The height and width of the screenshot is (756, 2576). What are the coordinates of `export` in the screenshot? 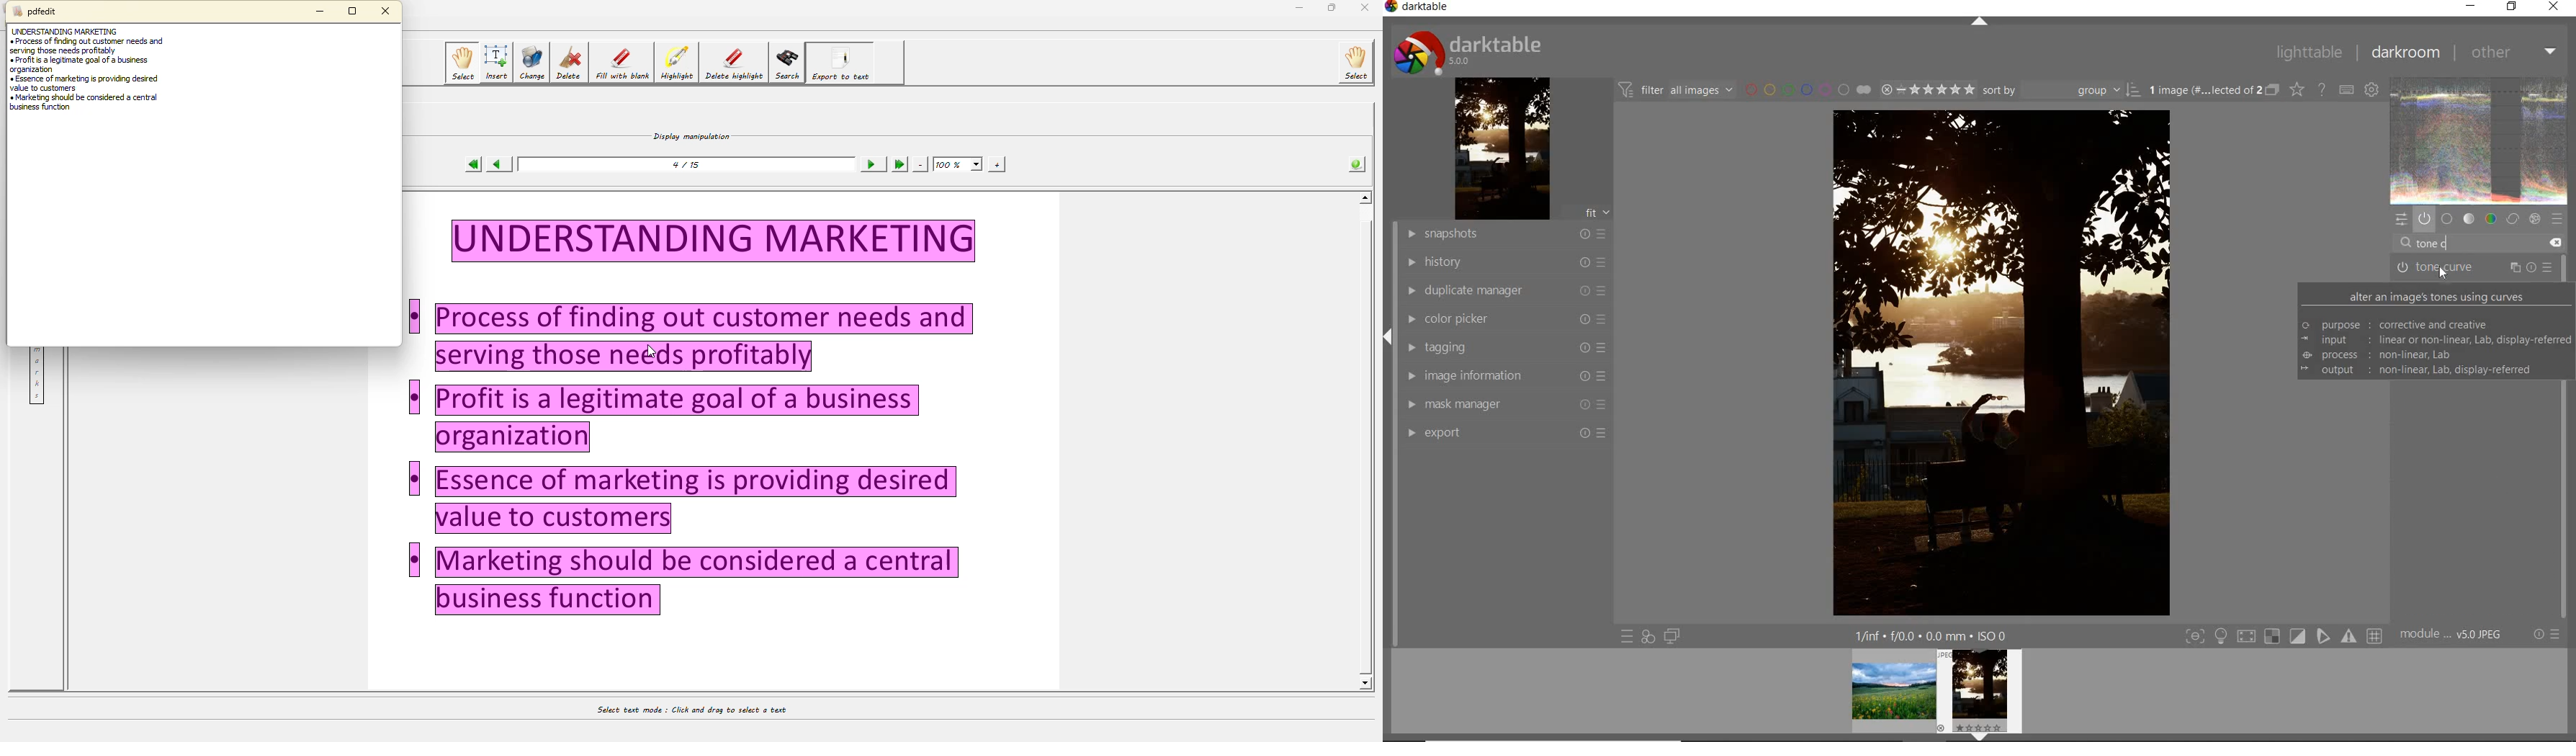 It's located at (1504, 434).